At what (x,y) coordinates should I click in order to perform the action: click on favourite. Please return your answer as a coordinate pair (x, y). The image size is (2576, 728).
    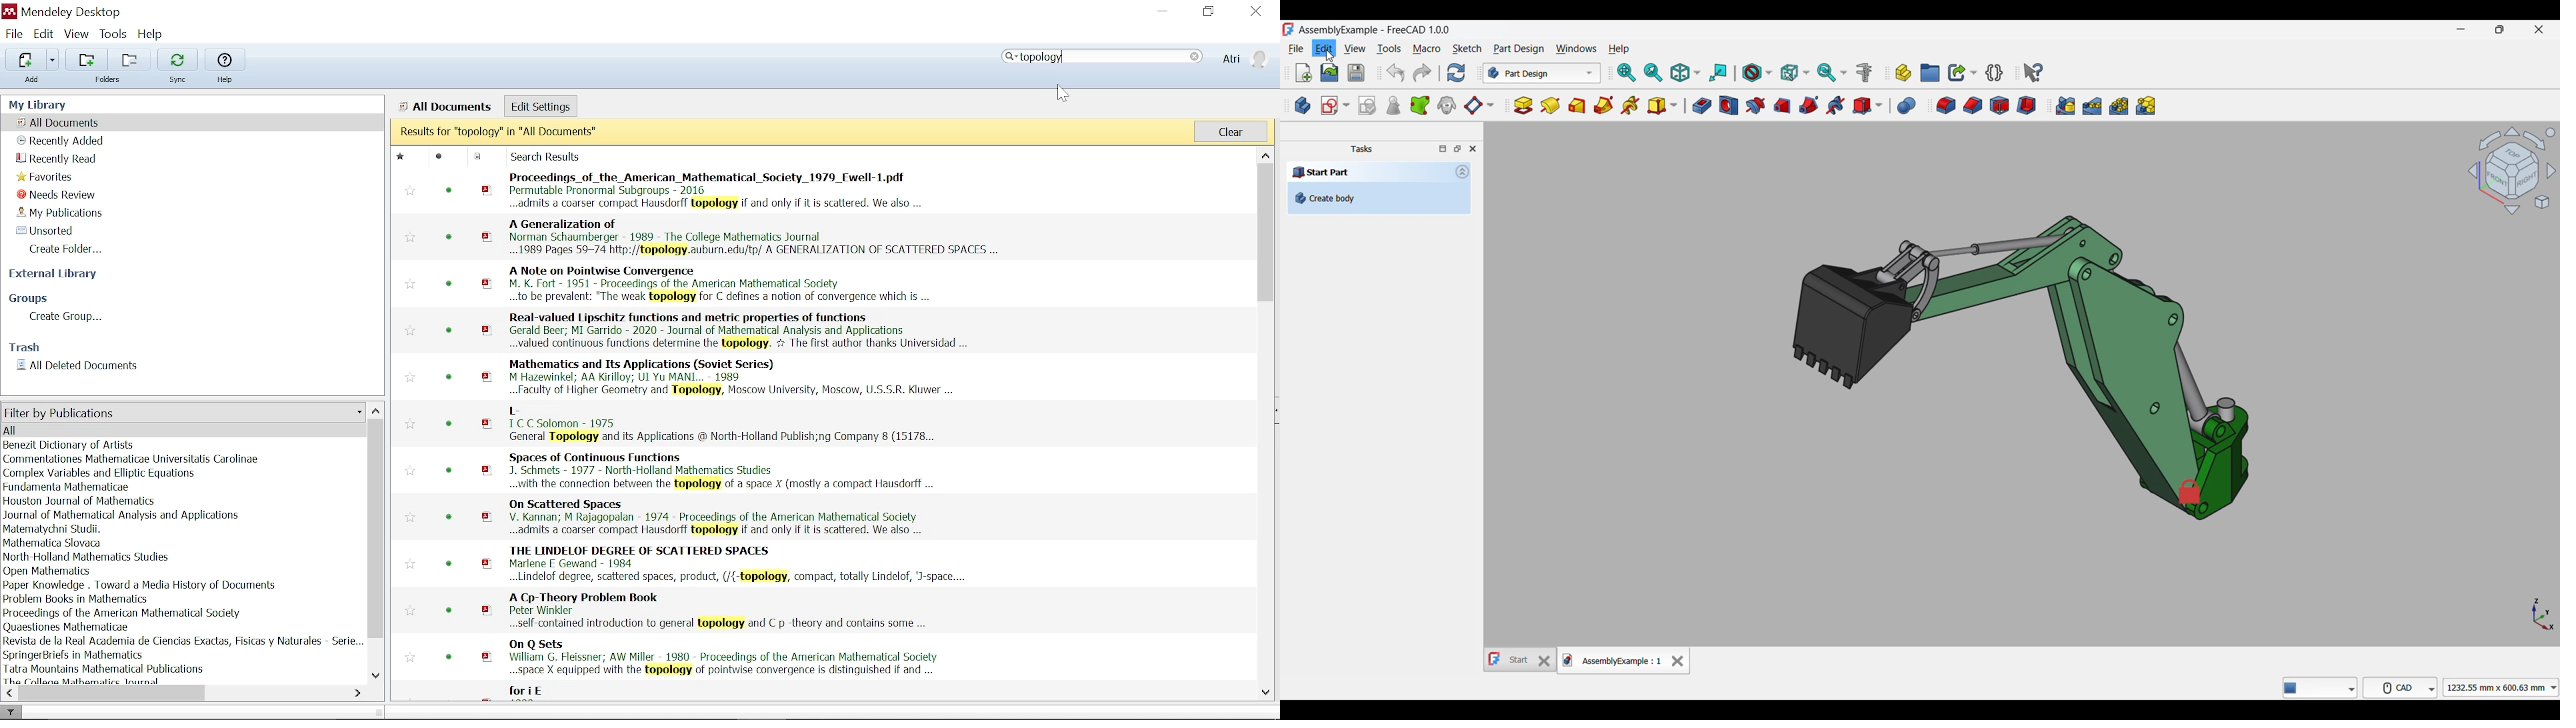
    Looking at the image, I should click on (412, 332).